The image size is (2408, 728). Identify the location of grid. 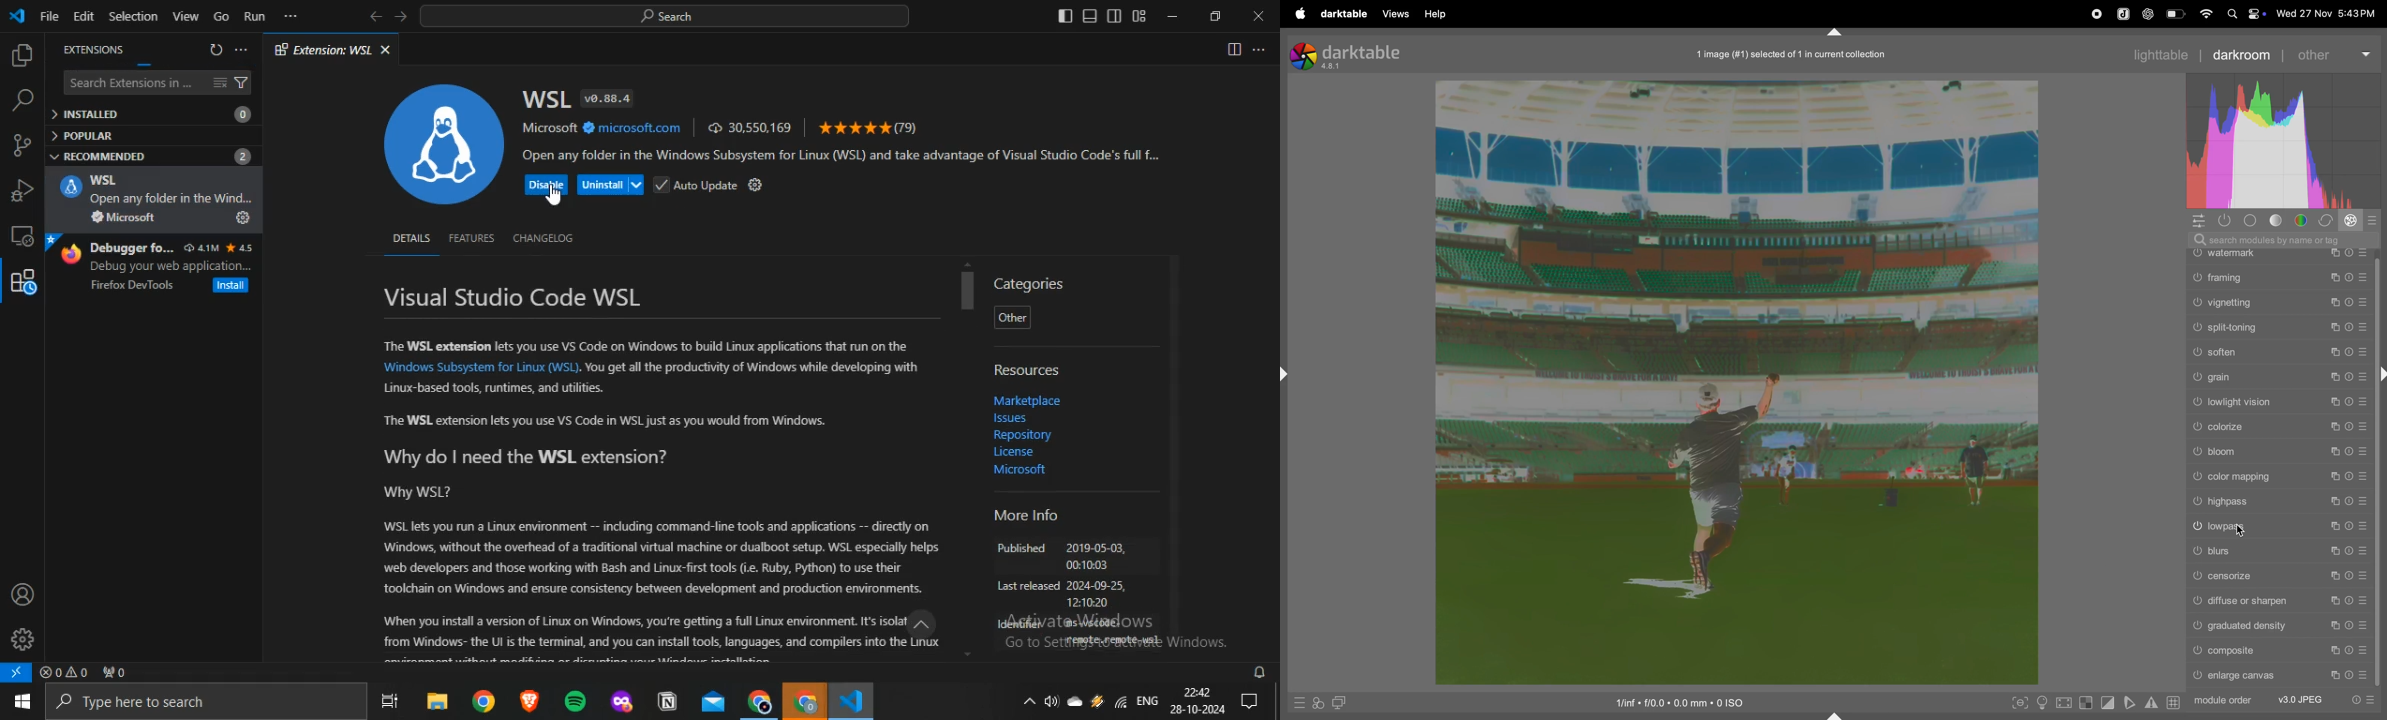
(2173, 703).